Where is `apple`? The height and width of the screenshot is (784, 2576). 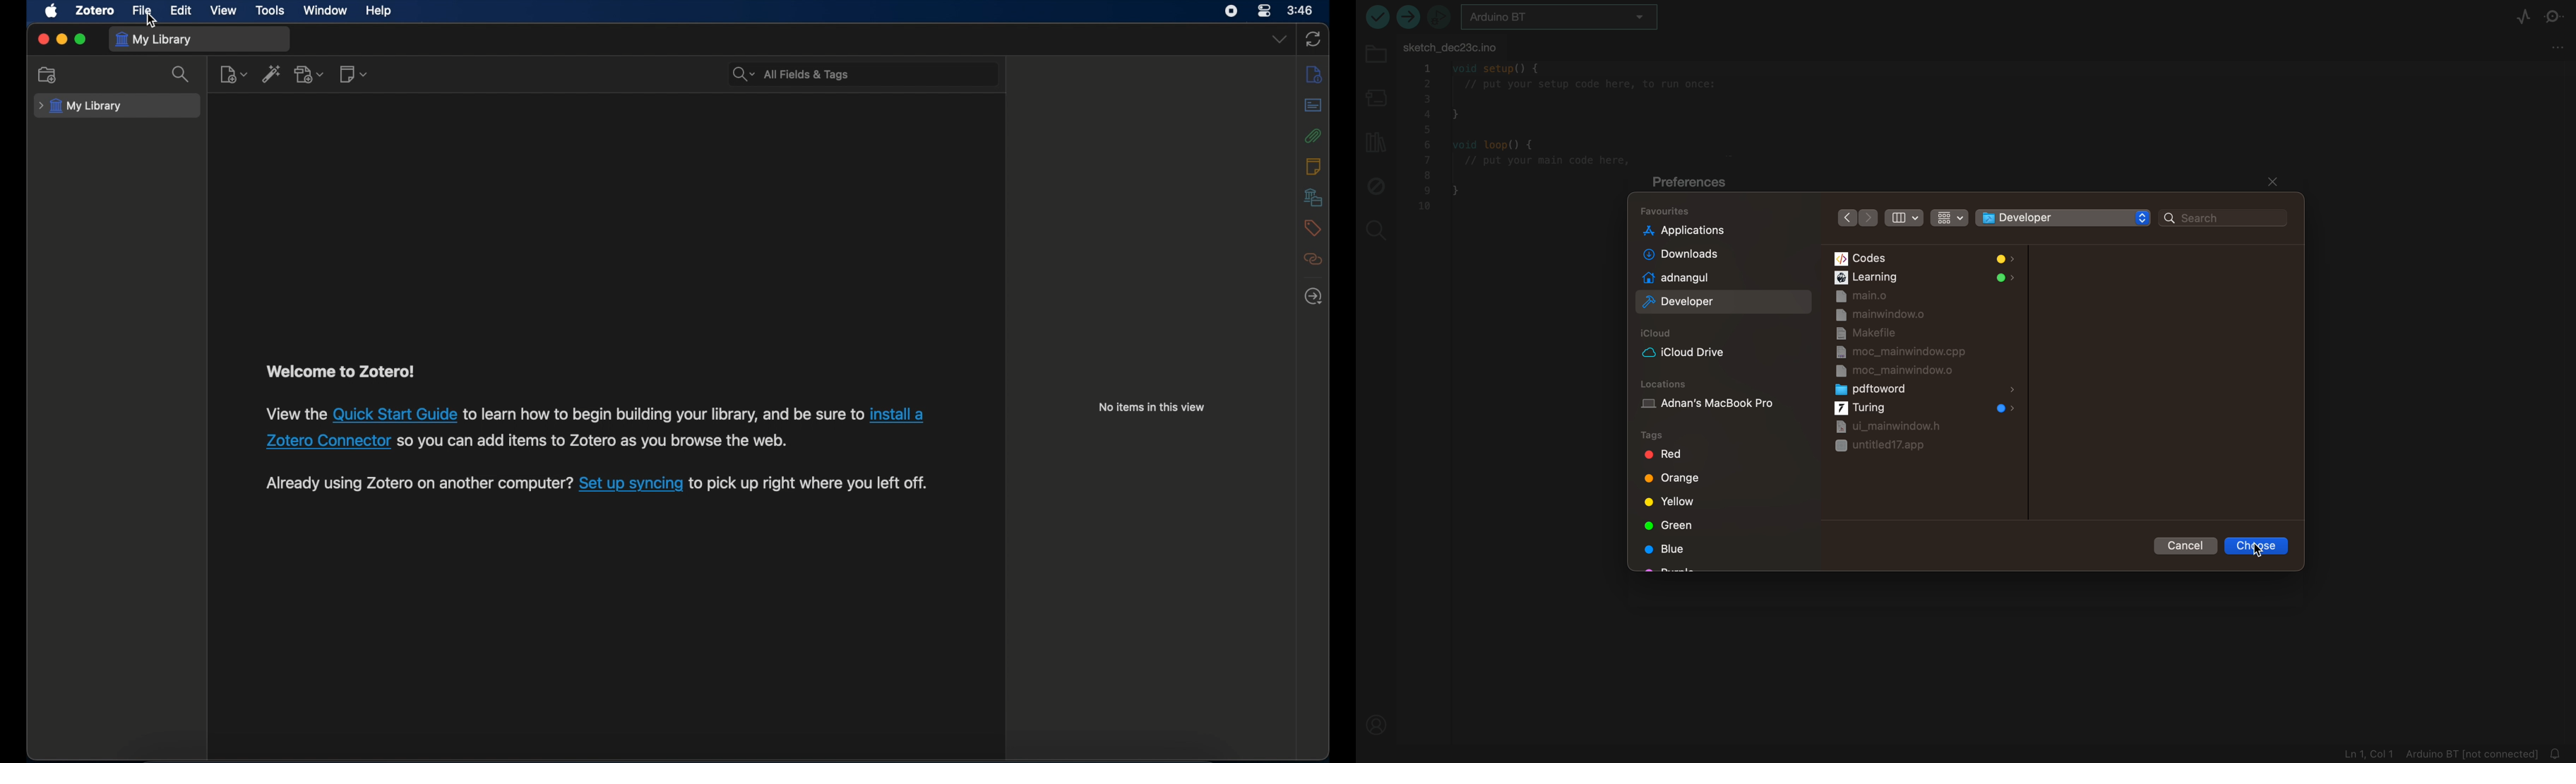
apple is located at coordinates (51, 11).